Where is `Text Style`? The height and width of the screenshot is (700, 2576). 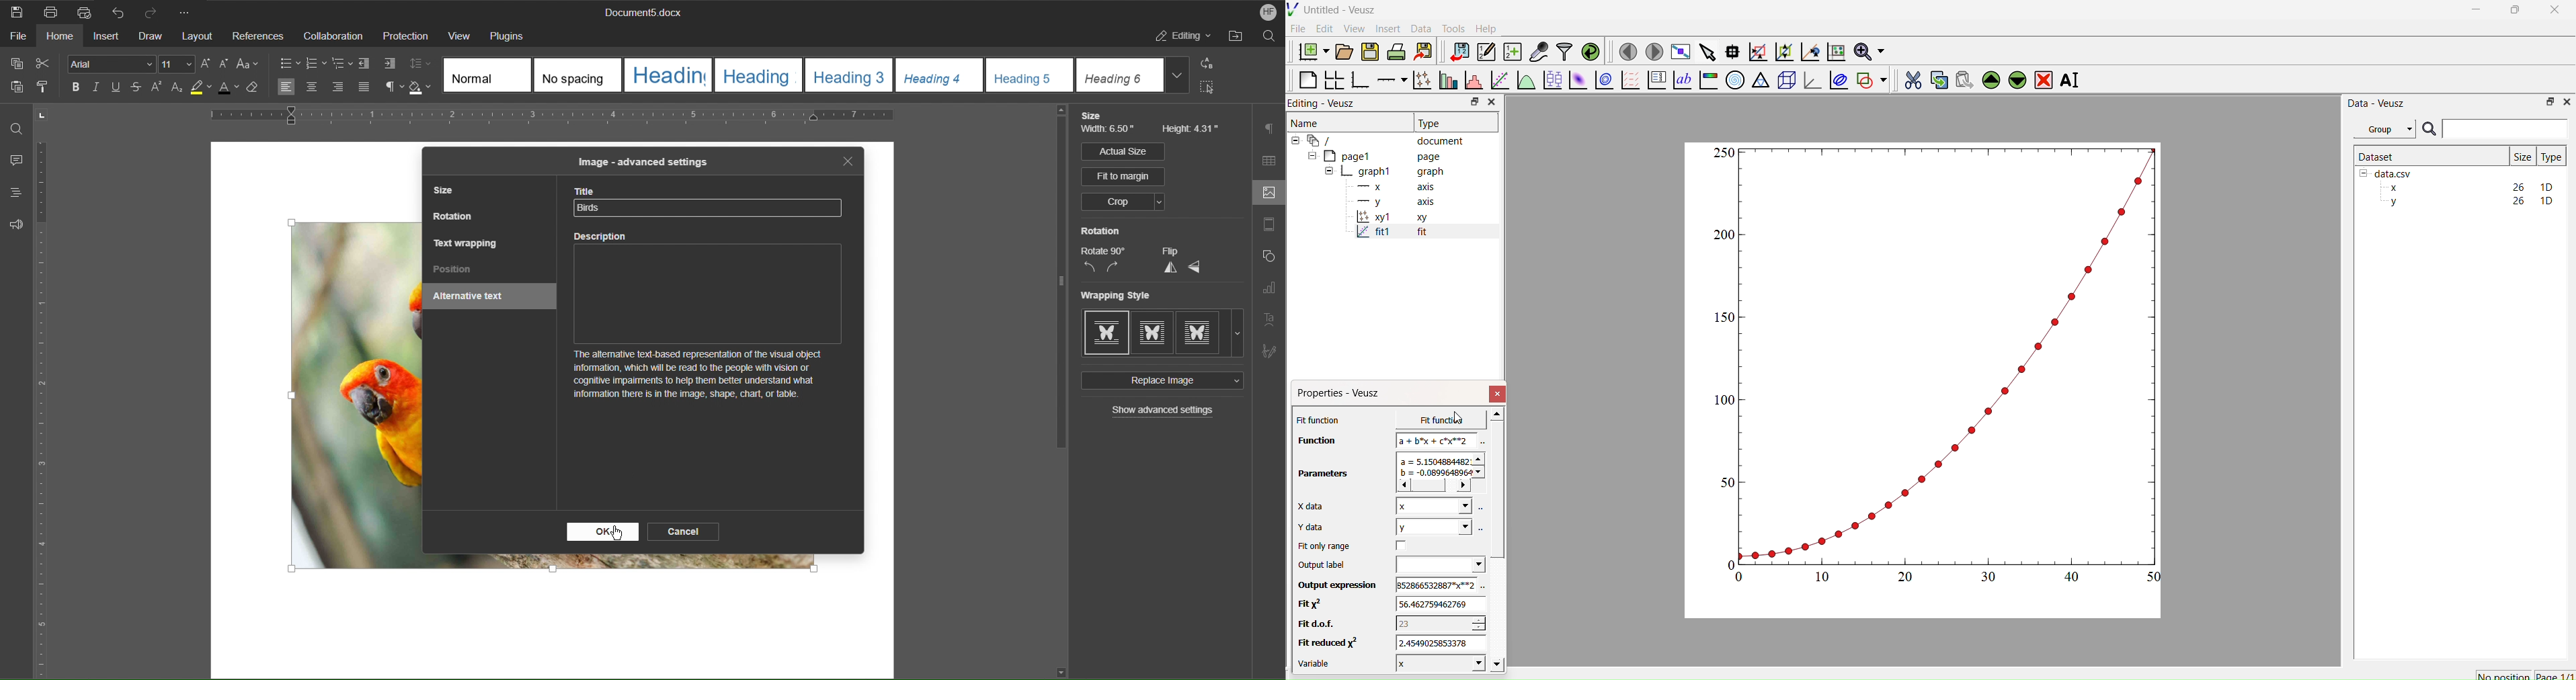
Text Style is located at coordinates (818, 75).